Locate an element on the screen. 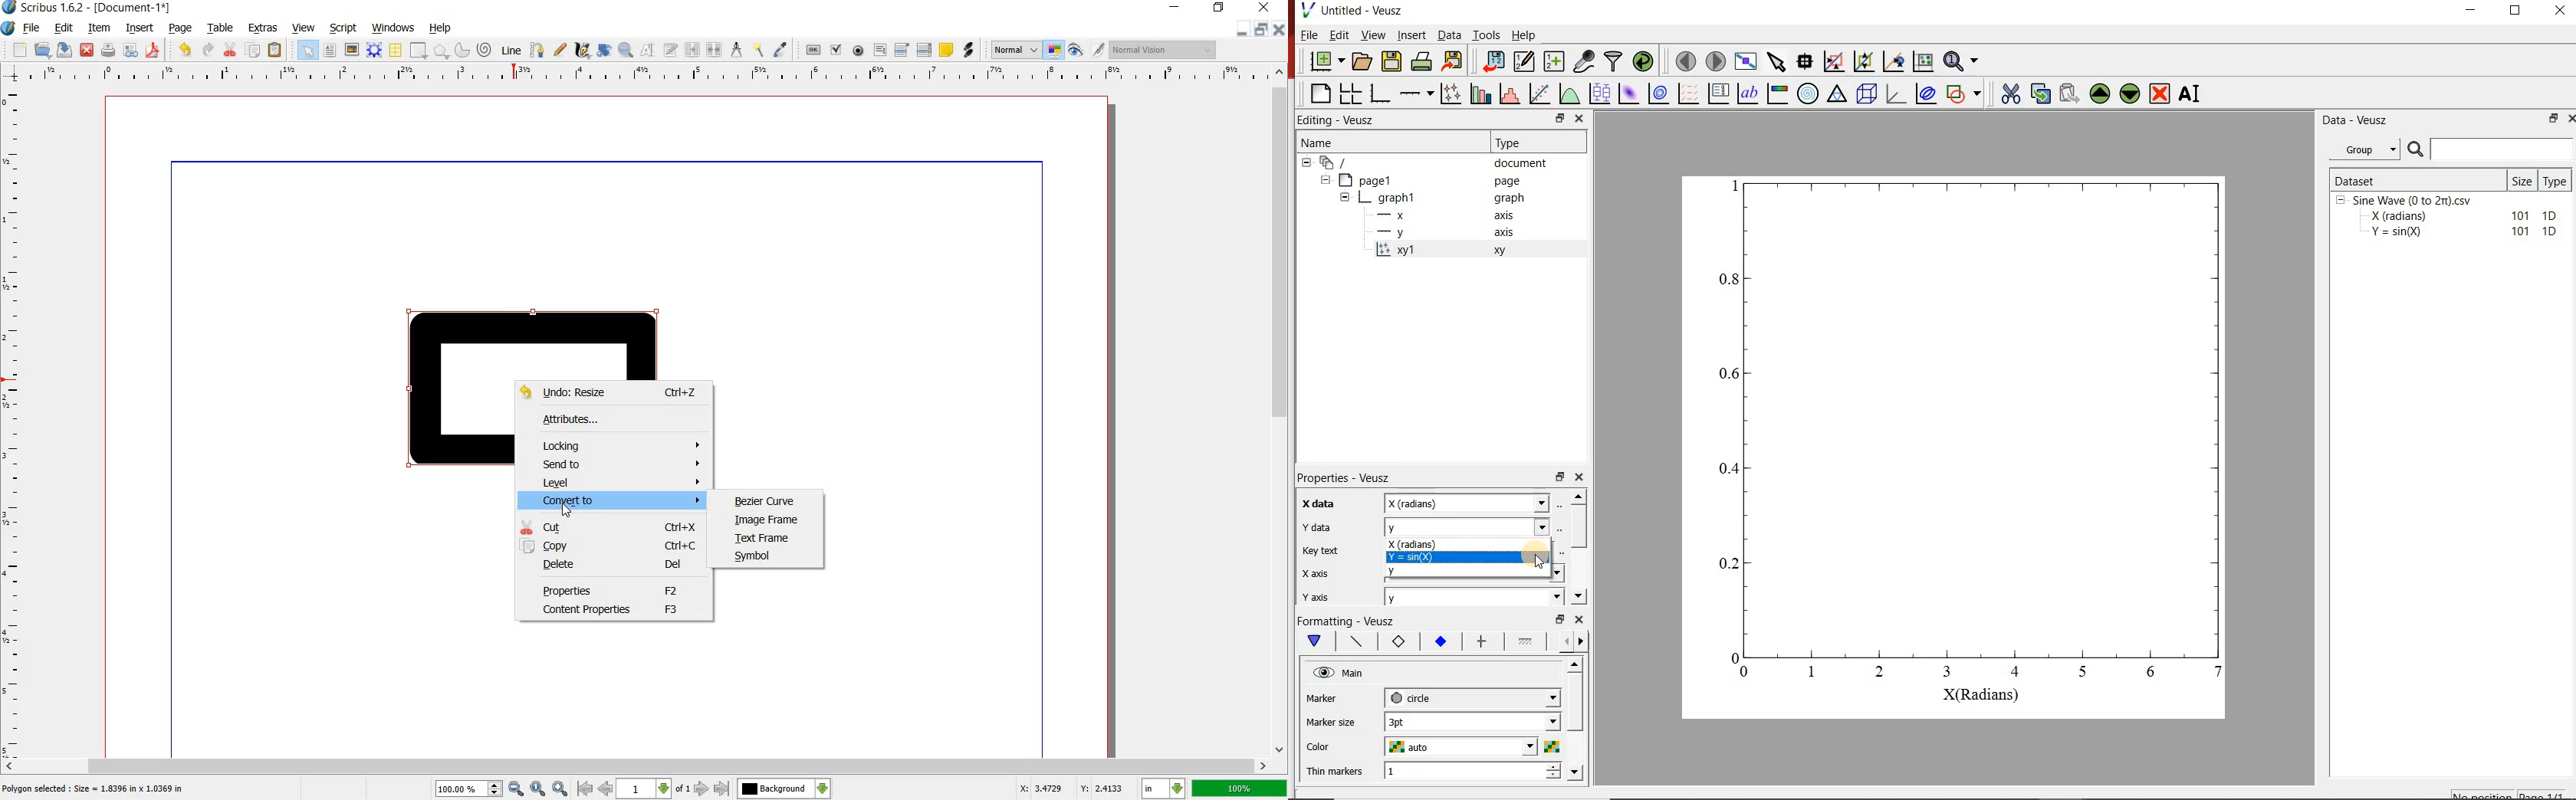  select all is located at coordinates (307, 51).